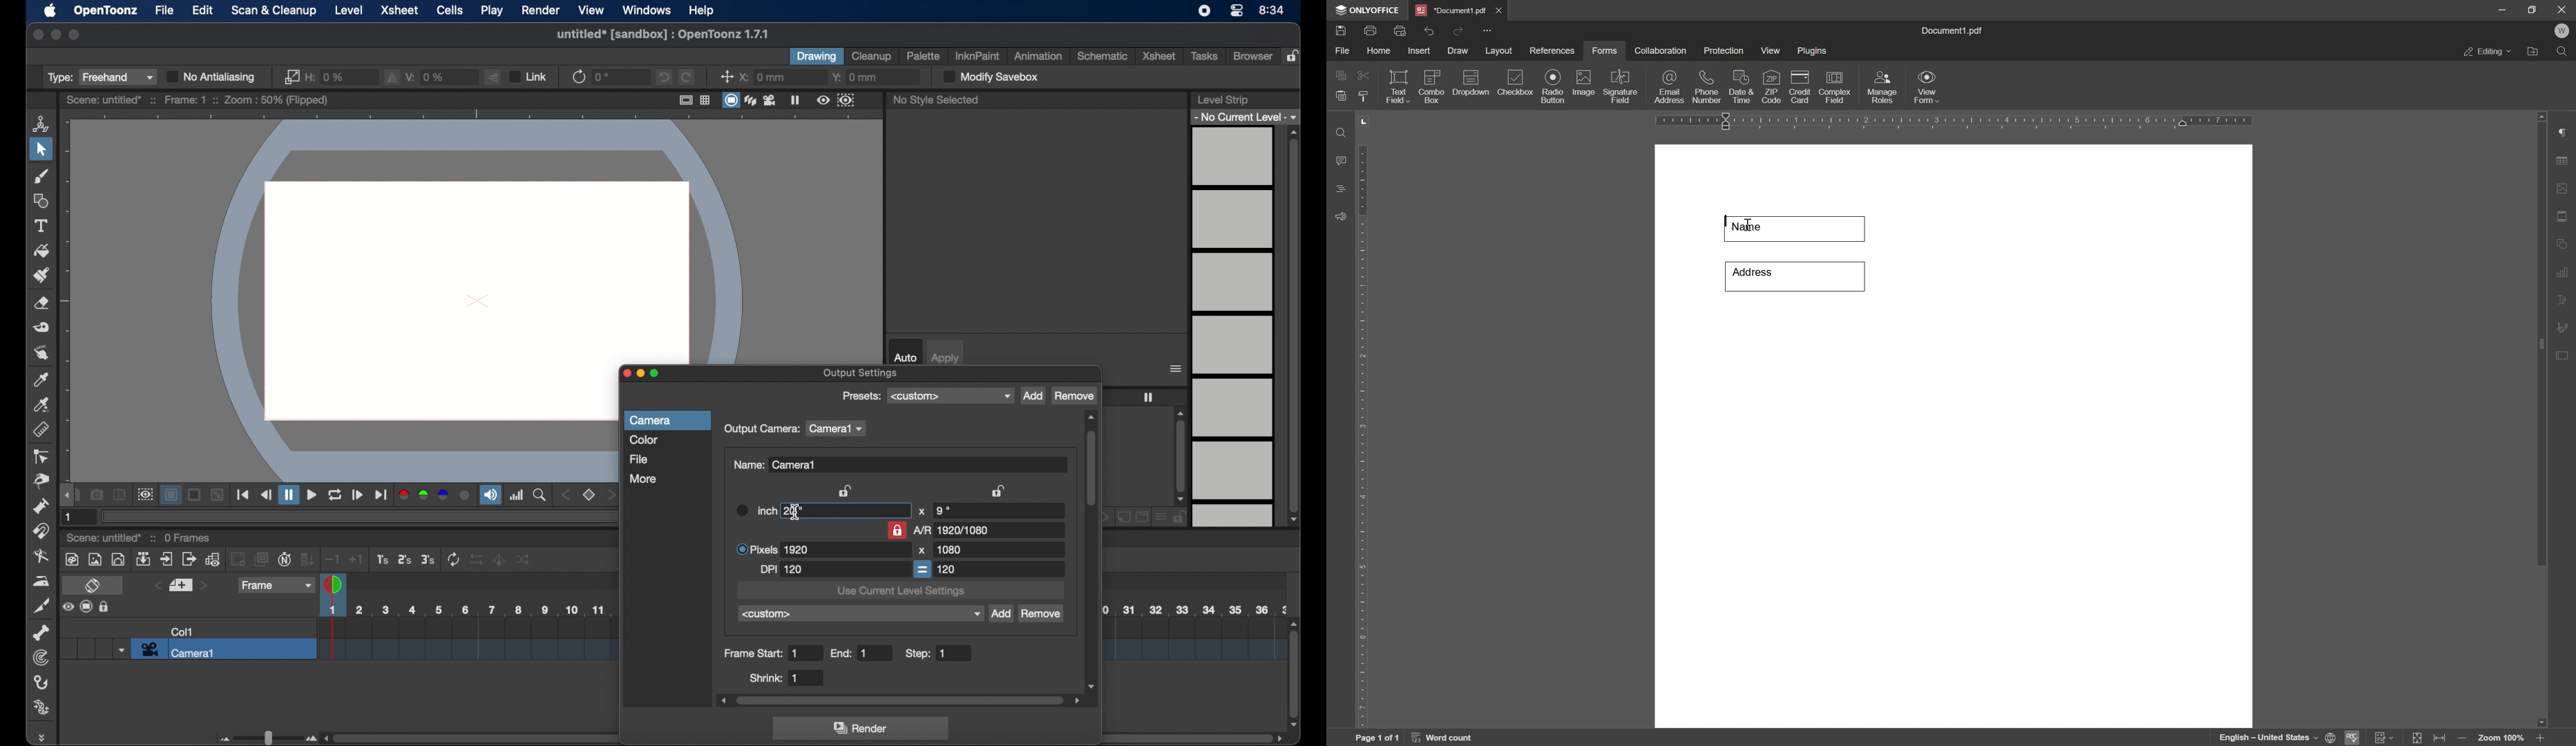 Image resolution: width=2576 pixels, height=756 pixels. Describe the element at coordinates (2501, 738) in the screenshot. I see `zoom 100%` at that location.